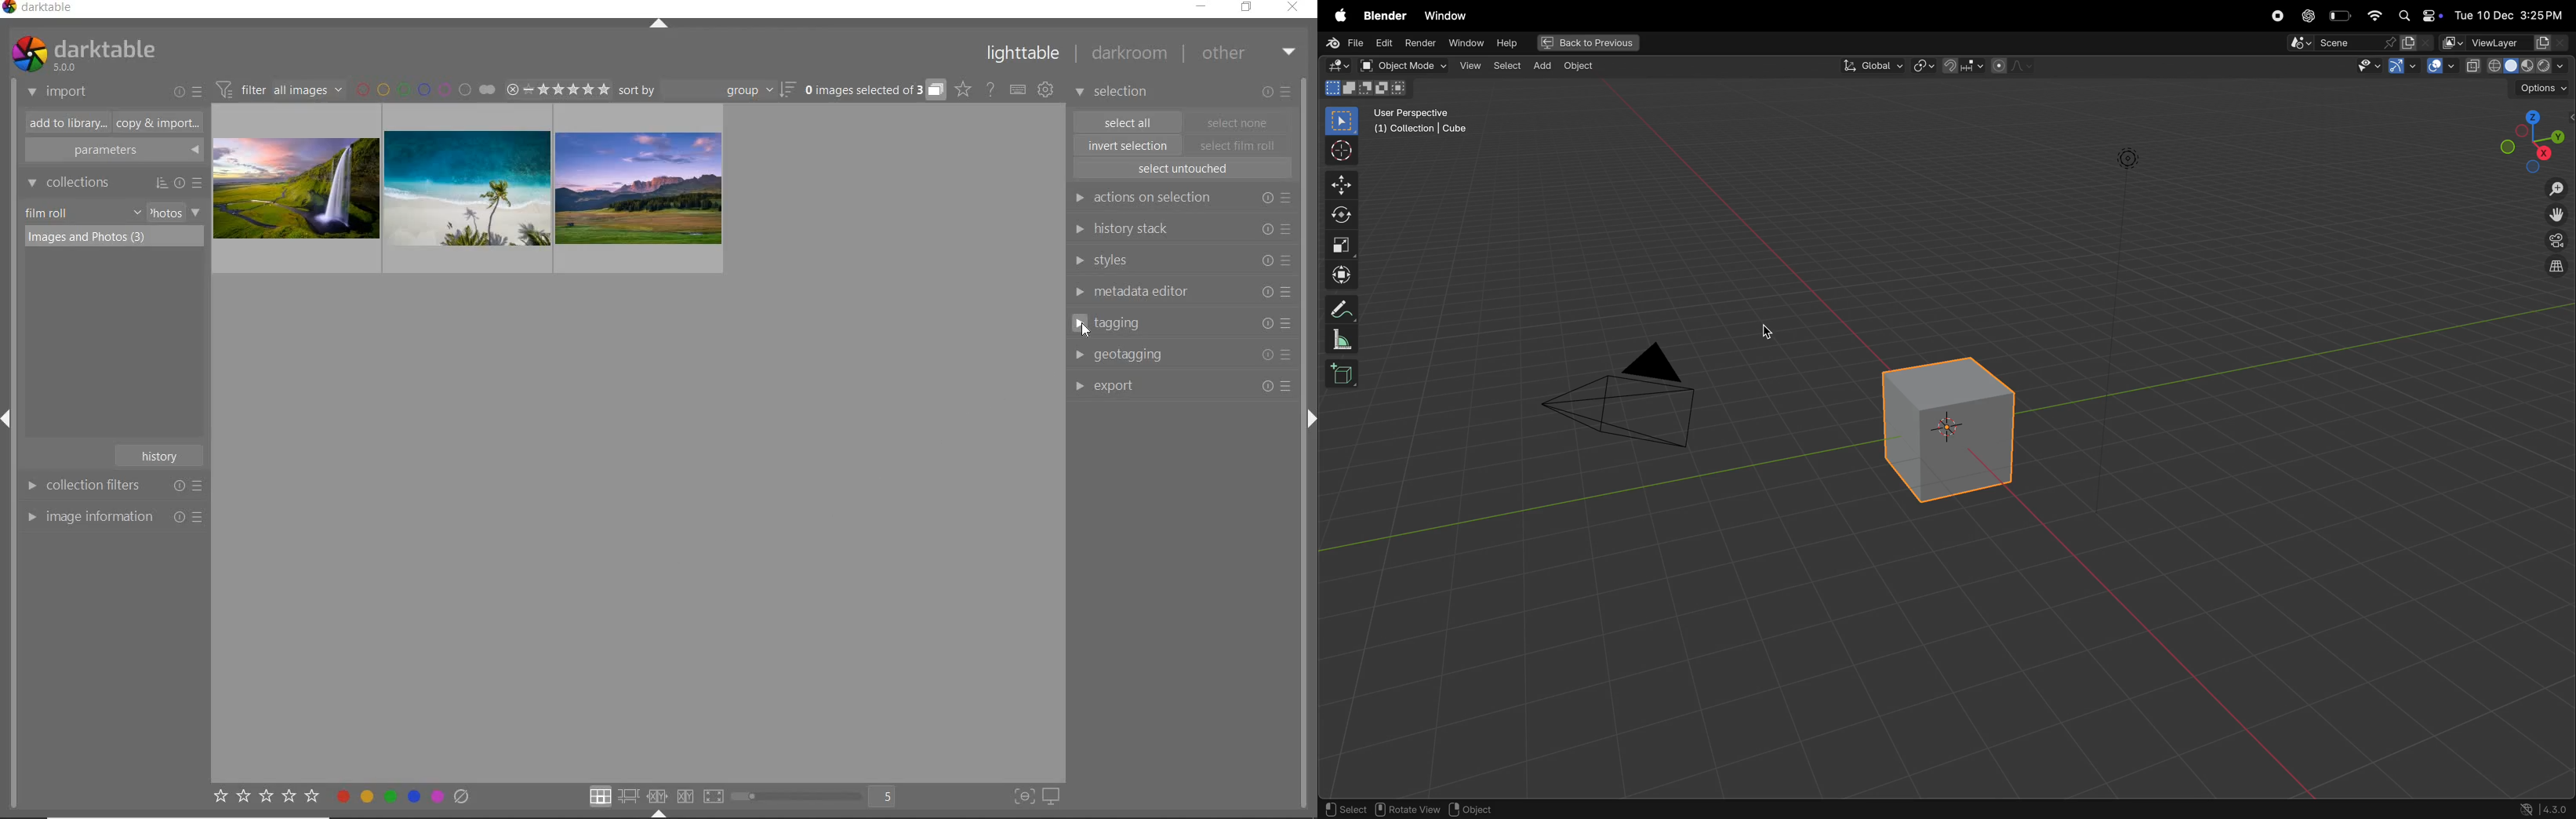 This screenshot has width=2576, height=840. What do you see at coordinates (154, 124) in the screenshot?
I see `copy & import` at bounding box center [154, 124].